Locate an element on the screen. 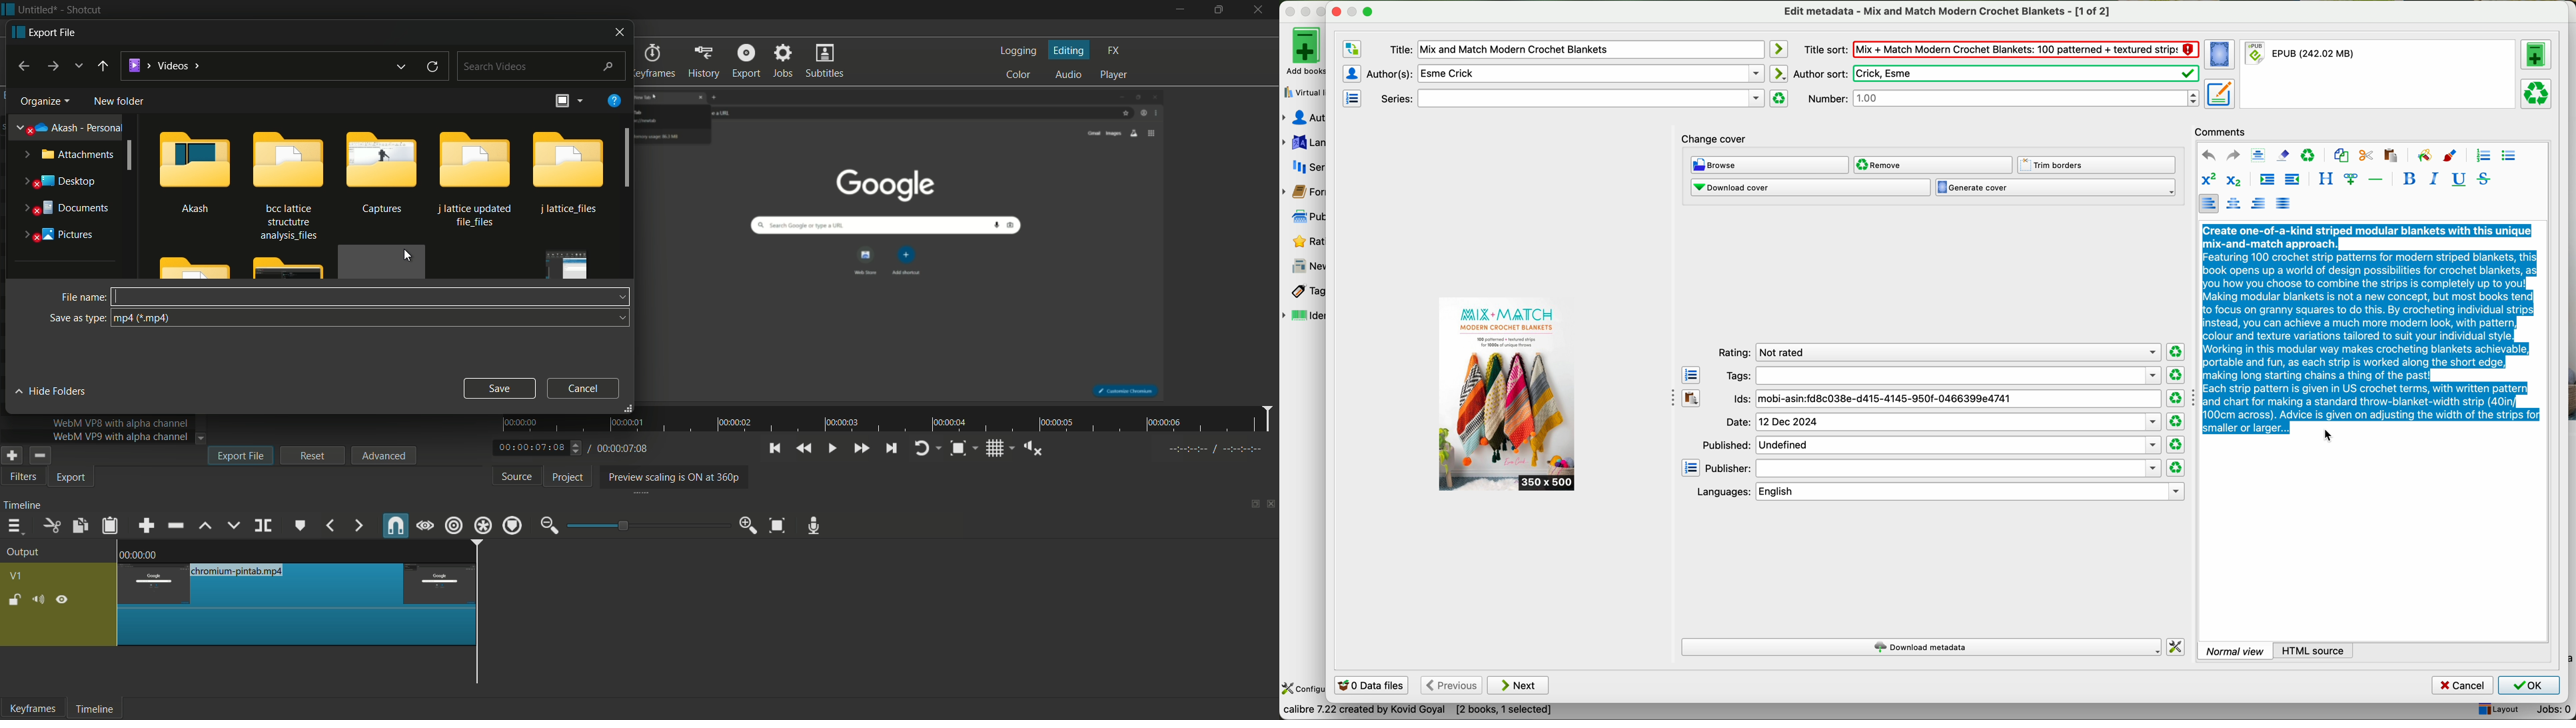  background color is located at coordinates (2425, 155).